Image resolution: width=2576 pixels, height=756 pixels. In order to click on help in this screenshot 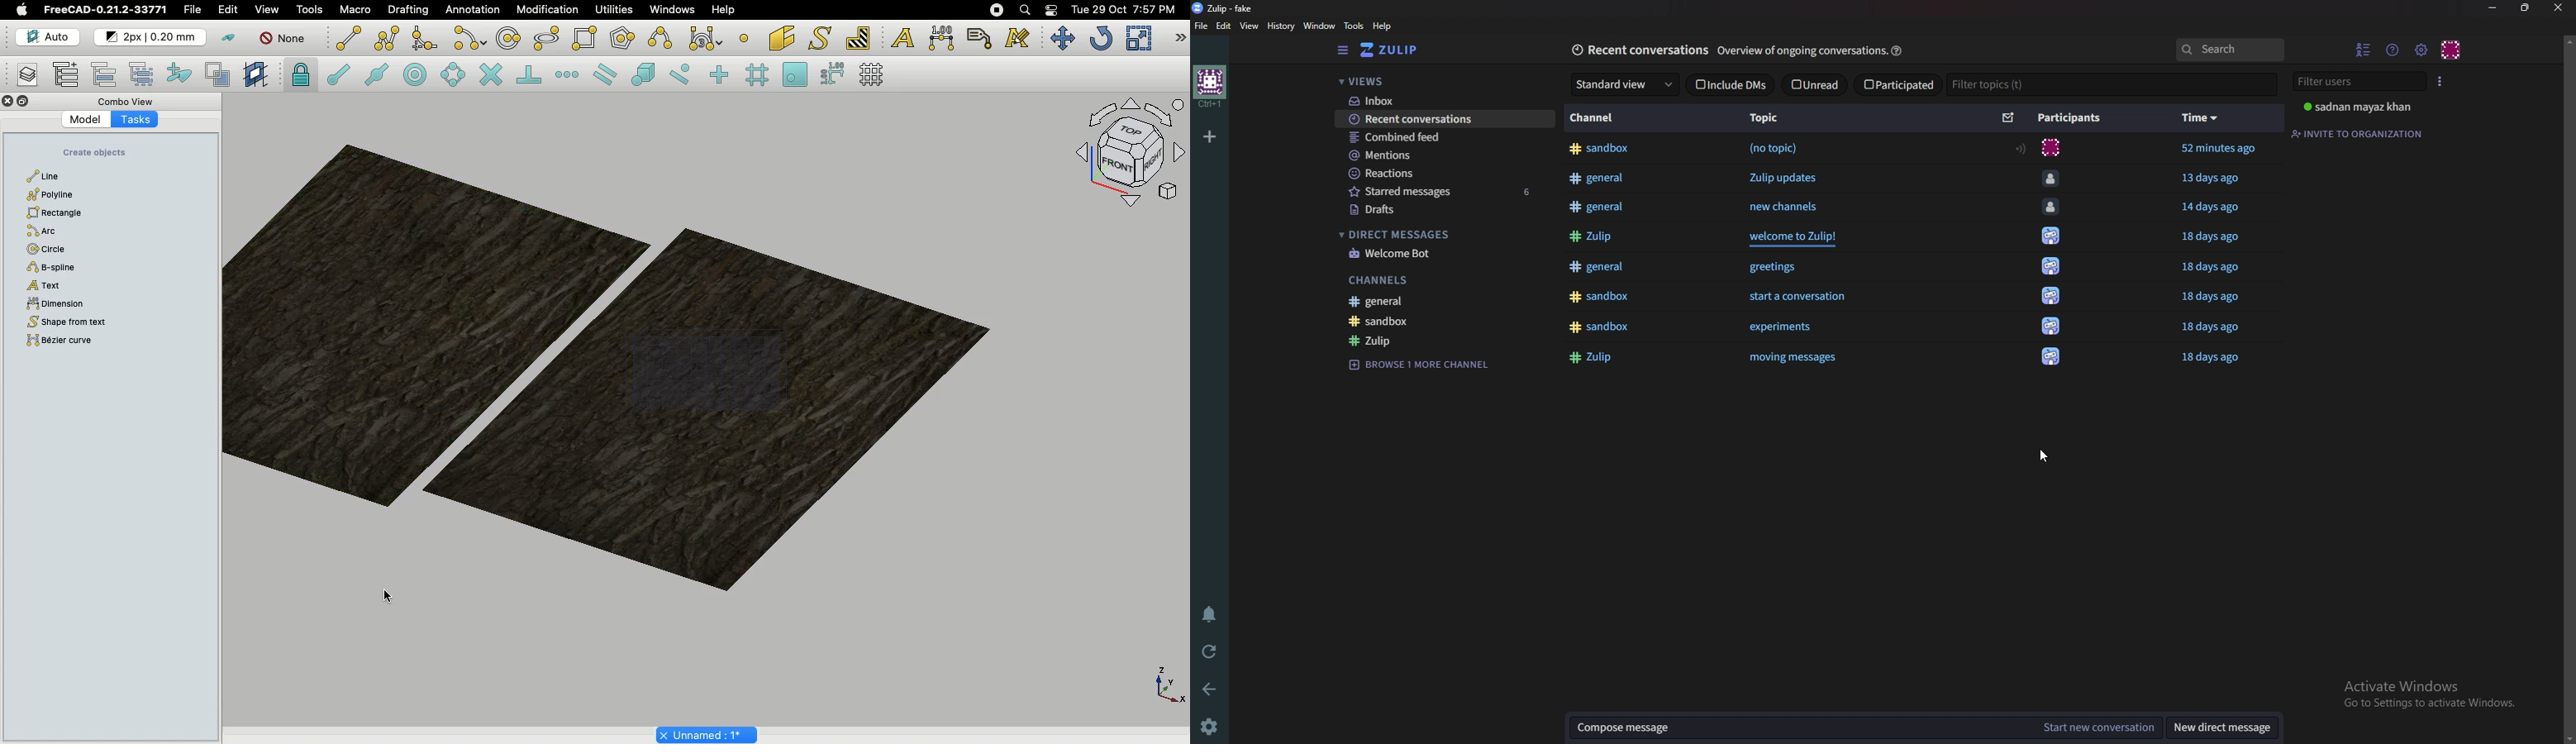, I will do `click(1899, 49)`.